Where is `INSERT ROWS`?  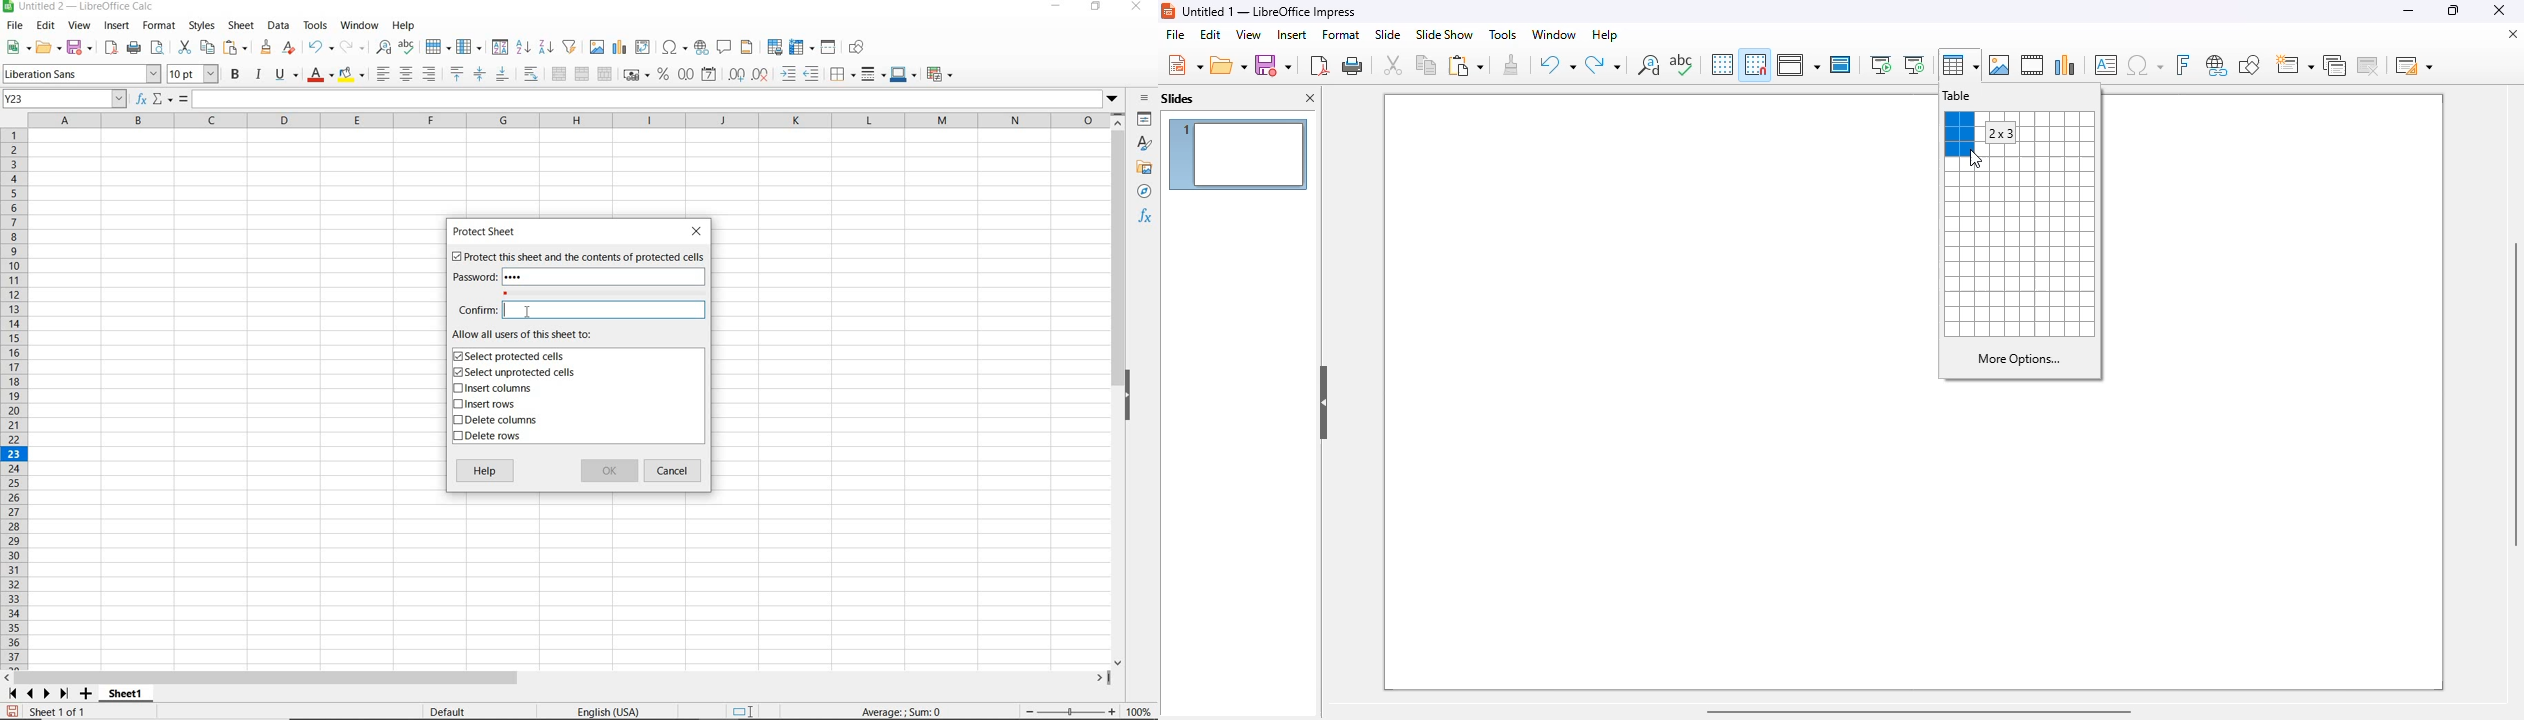 INSERT ROWS is located at coordinates (490, 405).